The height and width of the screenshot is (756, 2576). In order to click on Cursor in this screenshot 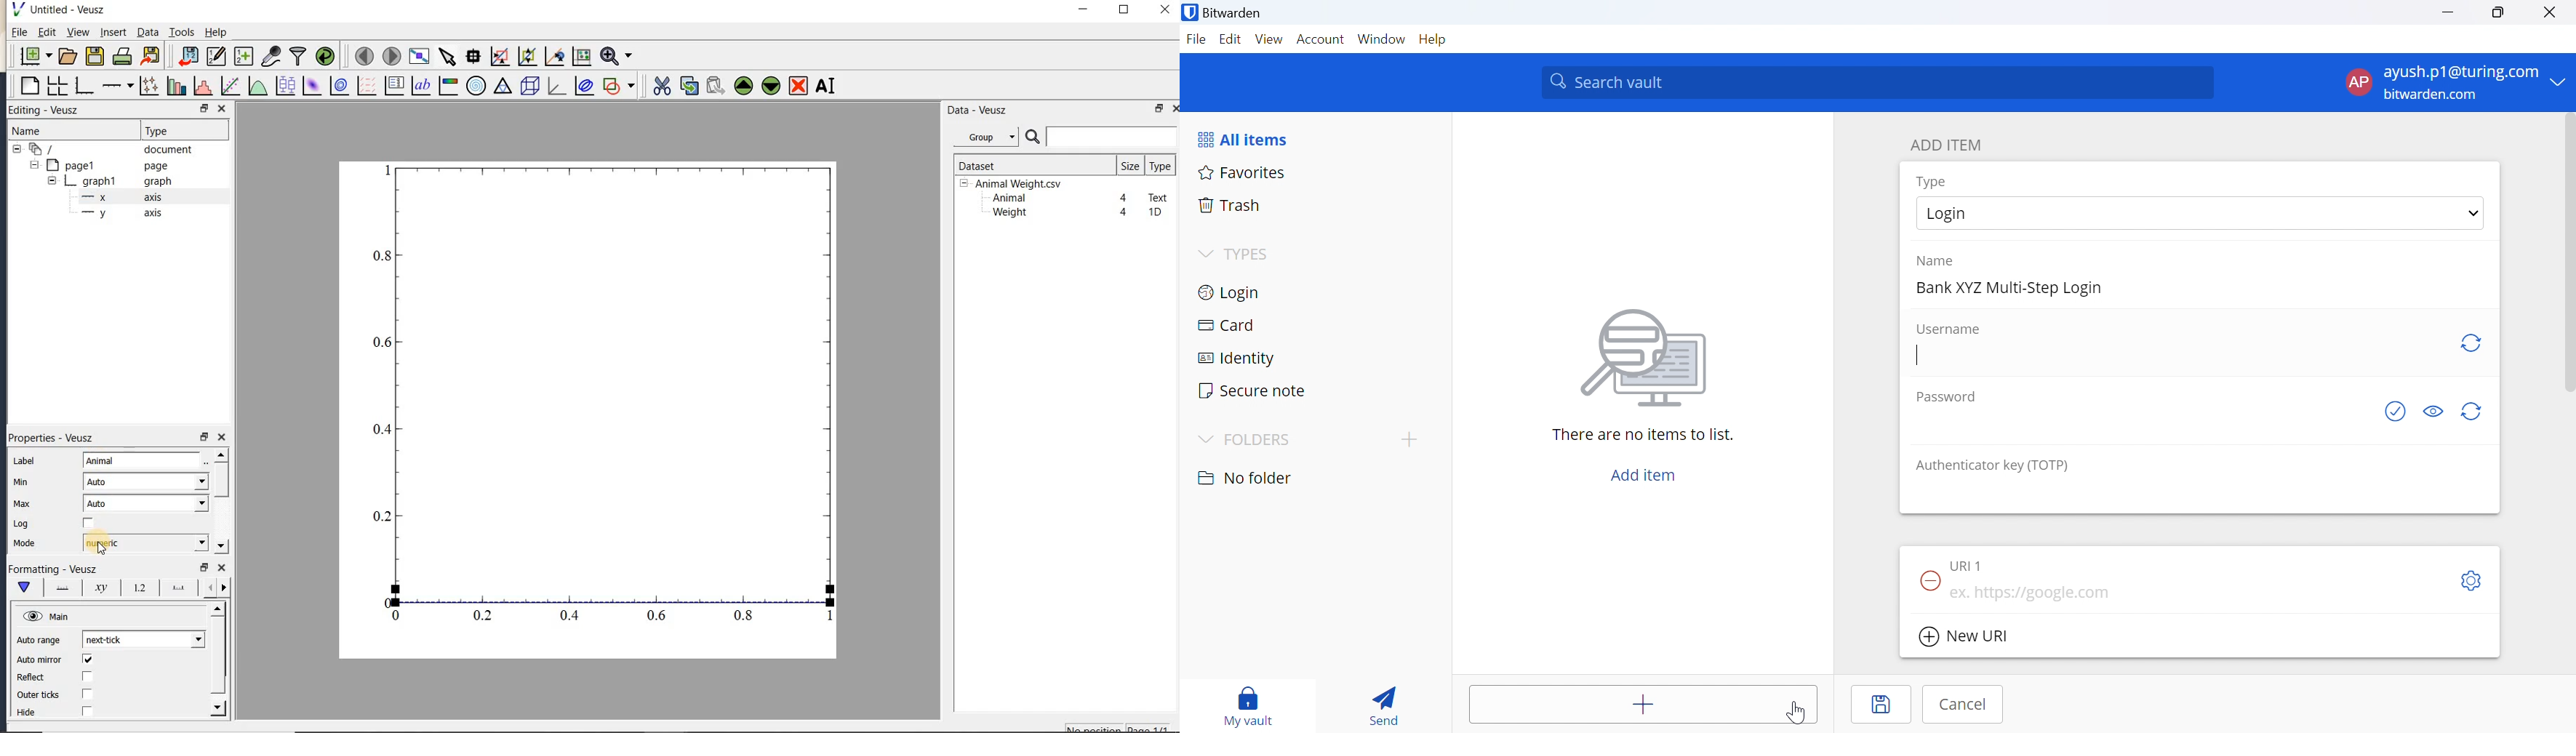, I will do `click(1918, 356)`.